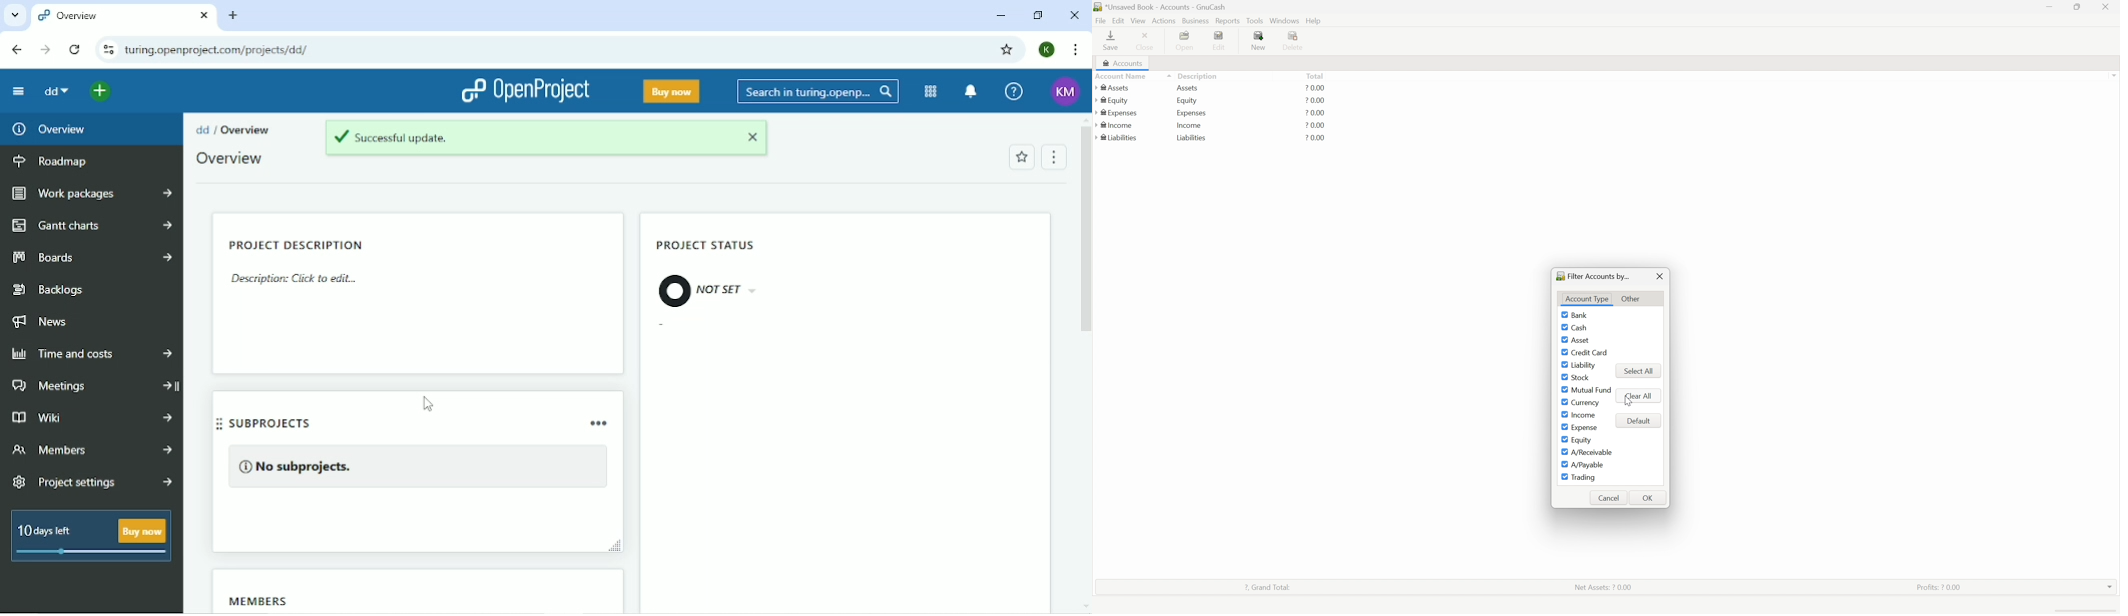  Describe the element at coordinates (1561, 365) in the screenshot. I see `Checkbox` at that location.